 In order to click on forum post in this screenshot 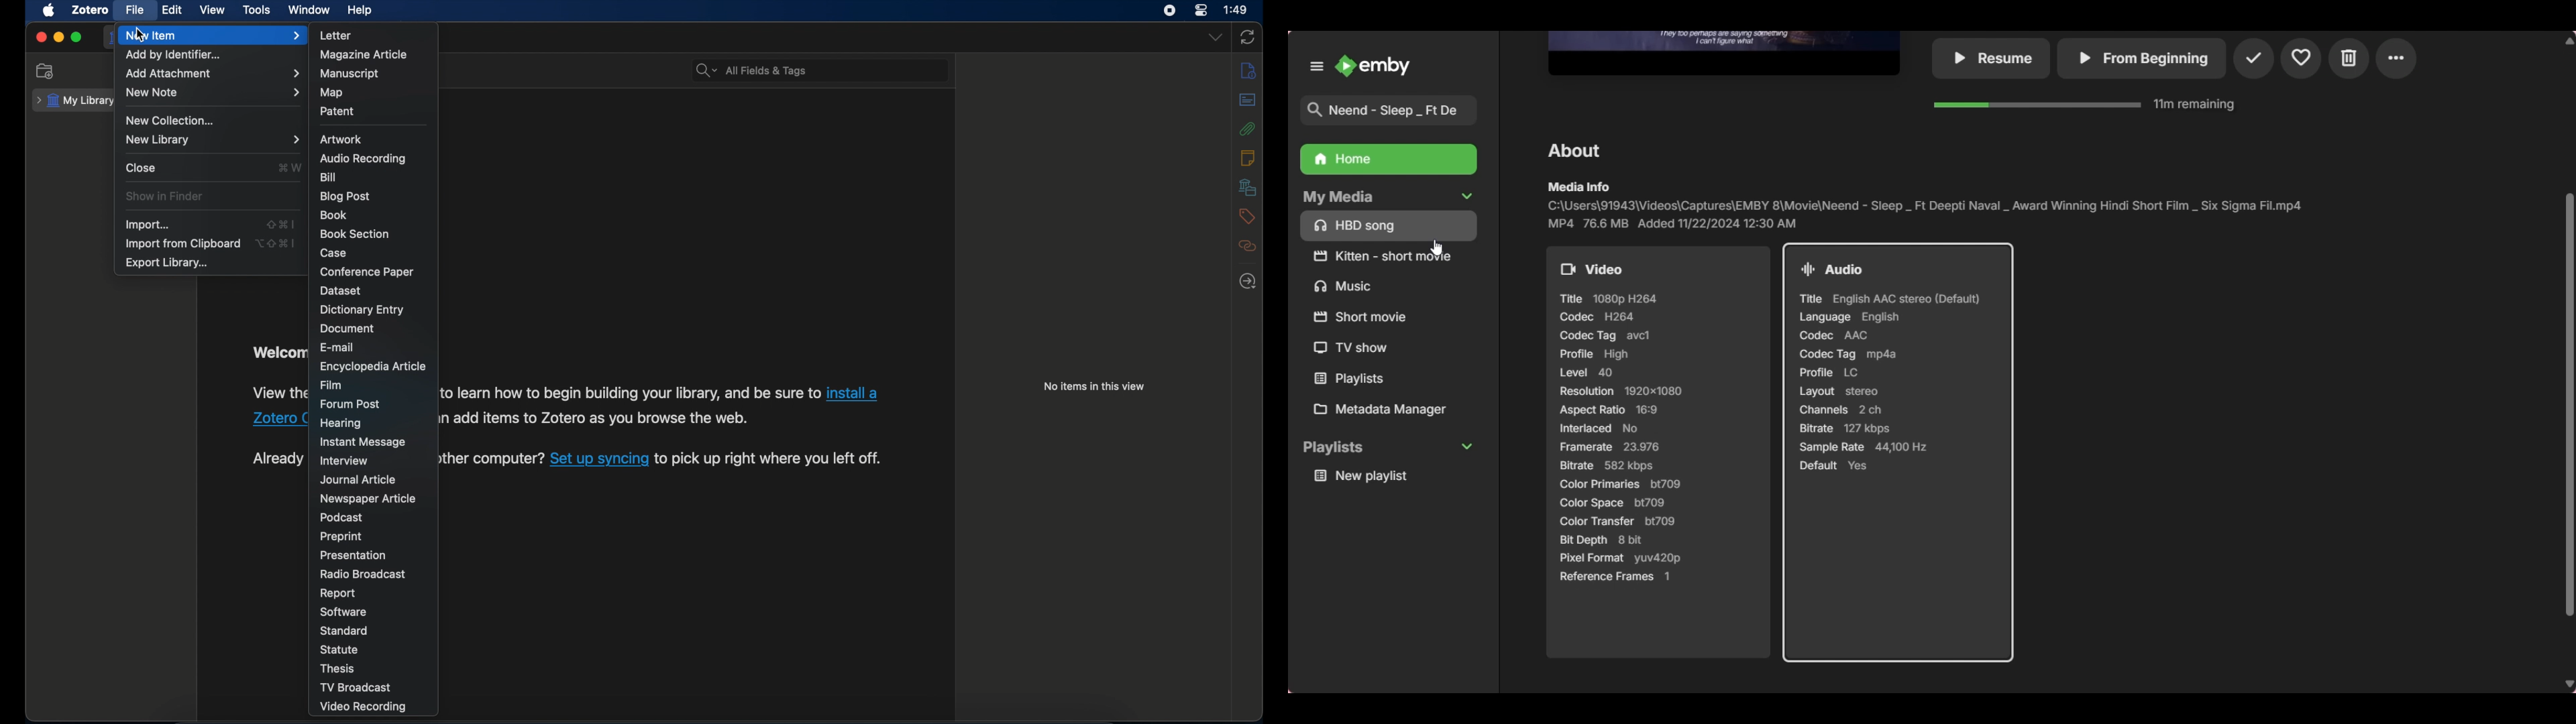, I will do `click(350, 404)`.